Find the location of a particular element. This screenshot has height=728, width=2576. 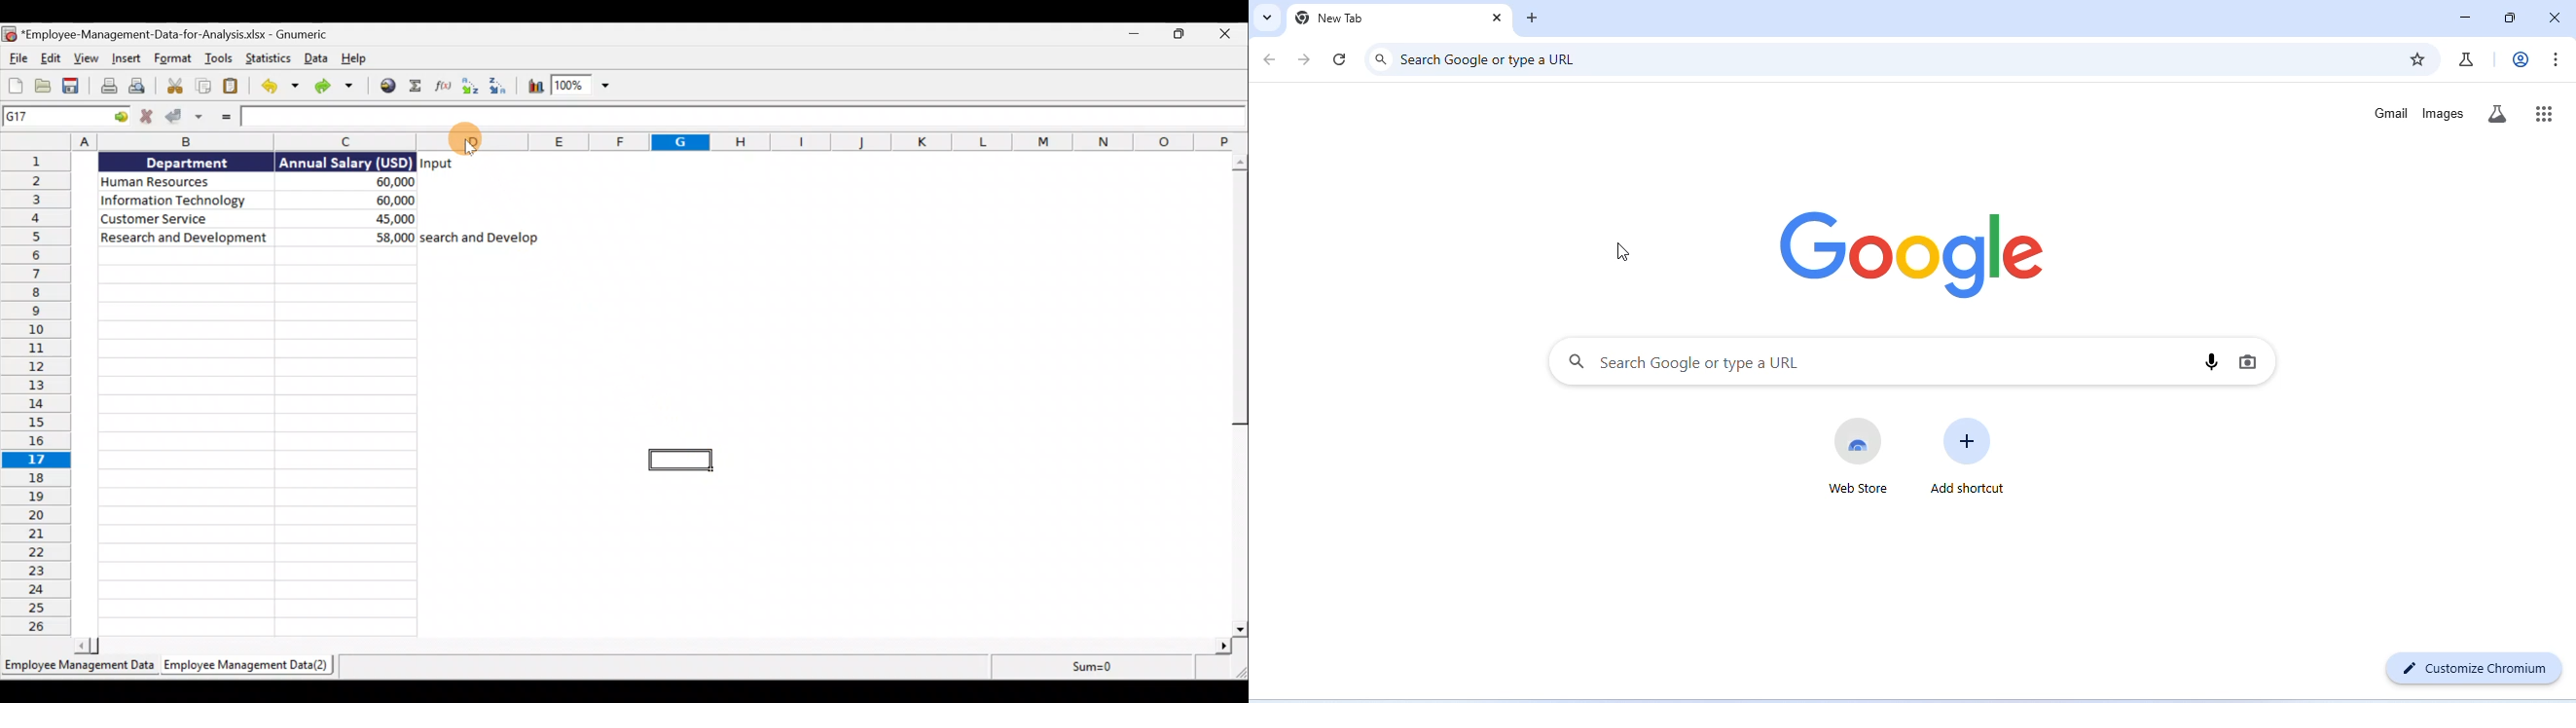

Undo last action is located at coordinates (278, 87).